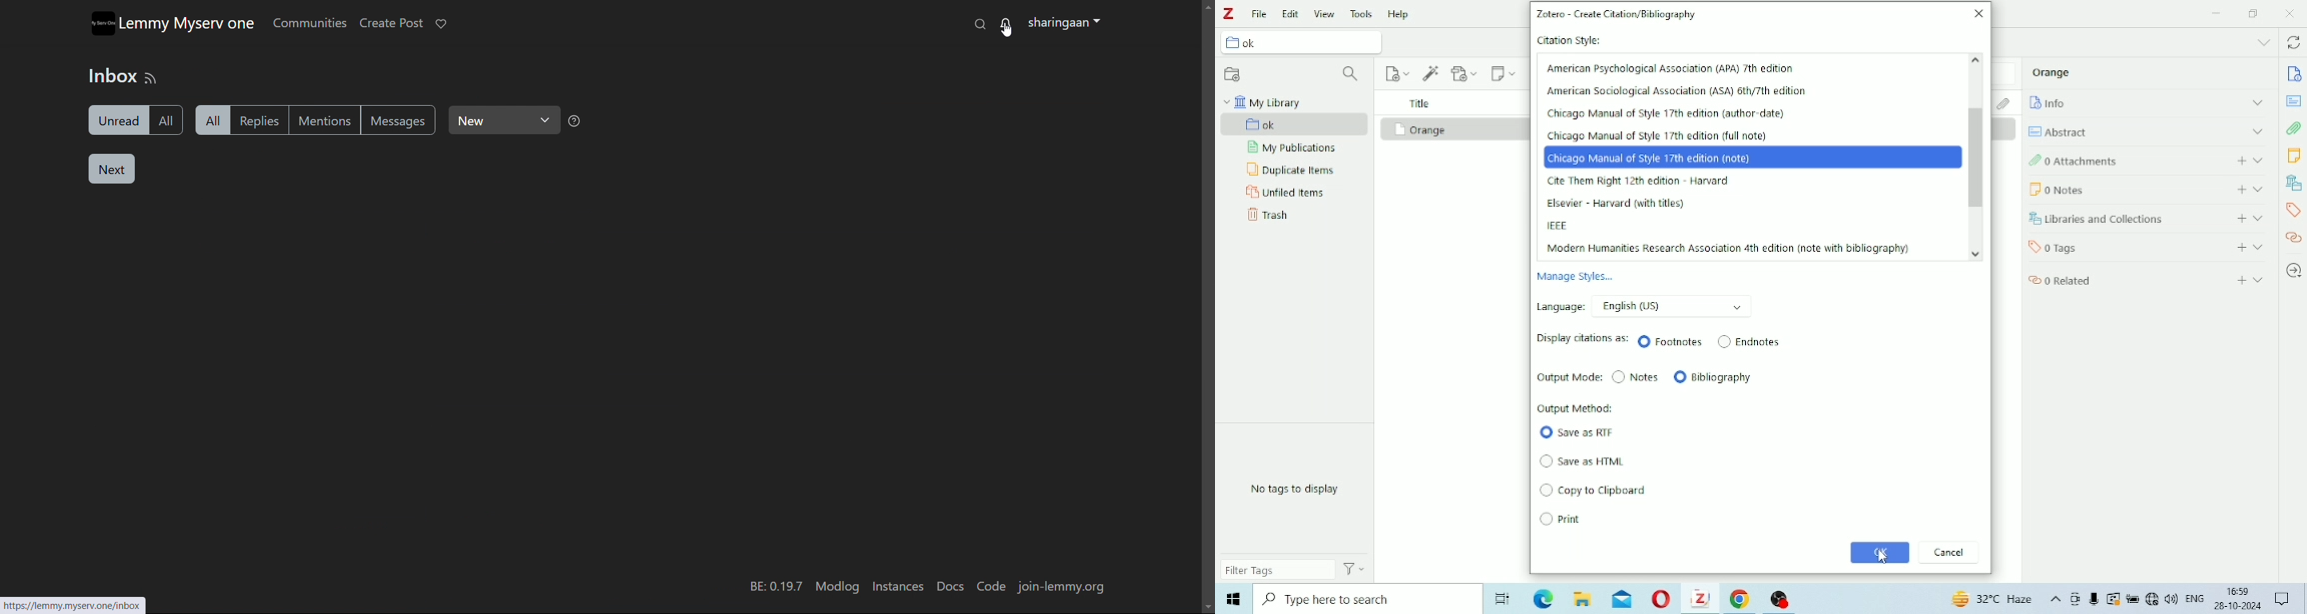  I want to click on IEEE, so click(1556, 226).